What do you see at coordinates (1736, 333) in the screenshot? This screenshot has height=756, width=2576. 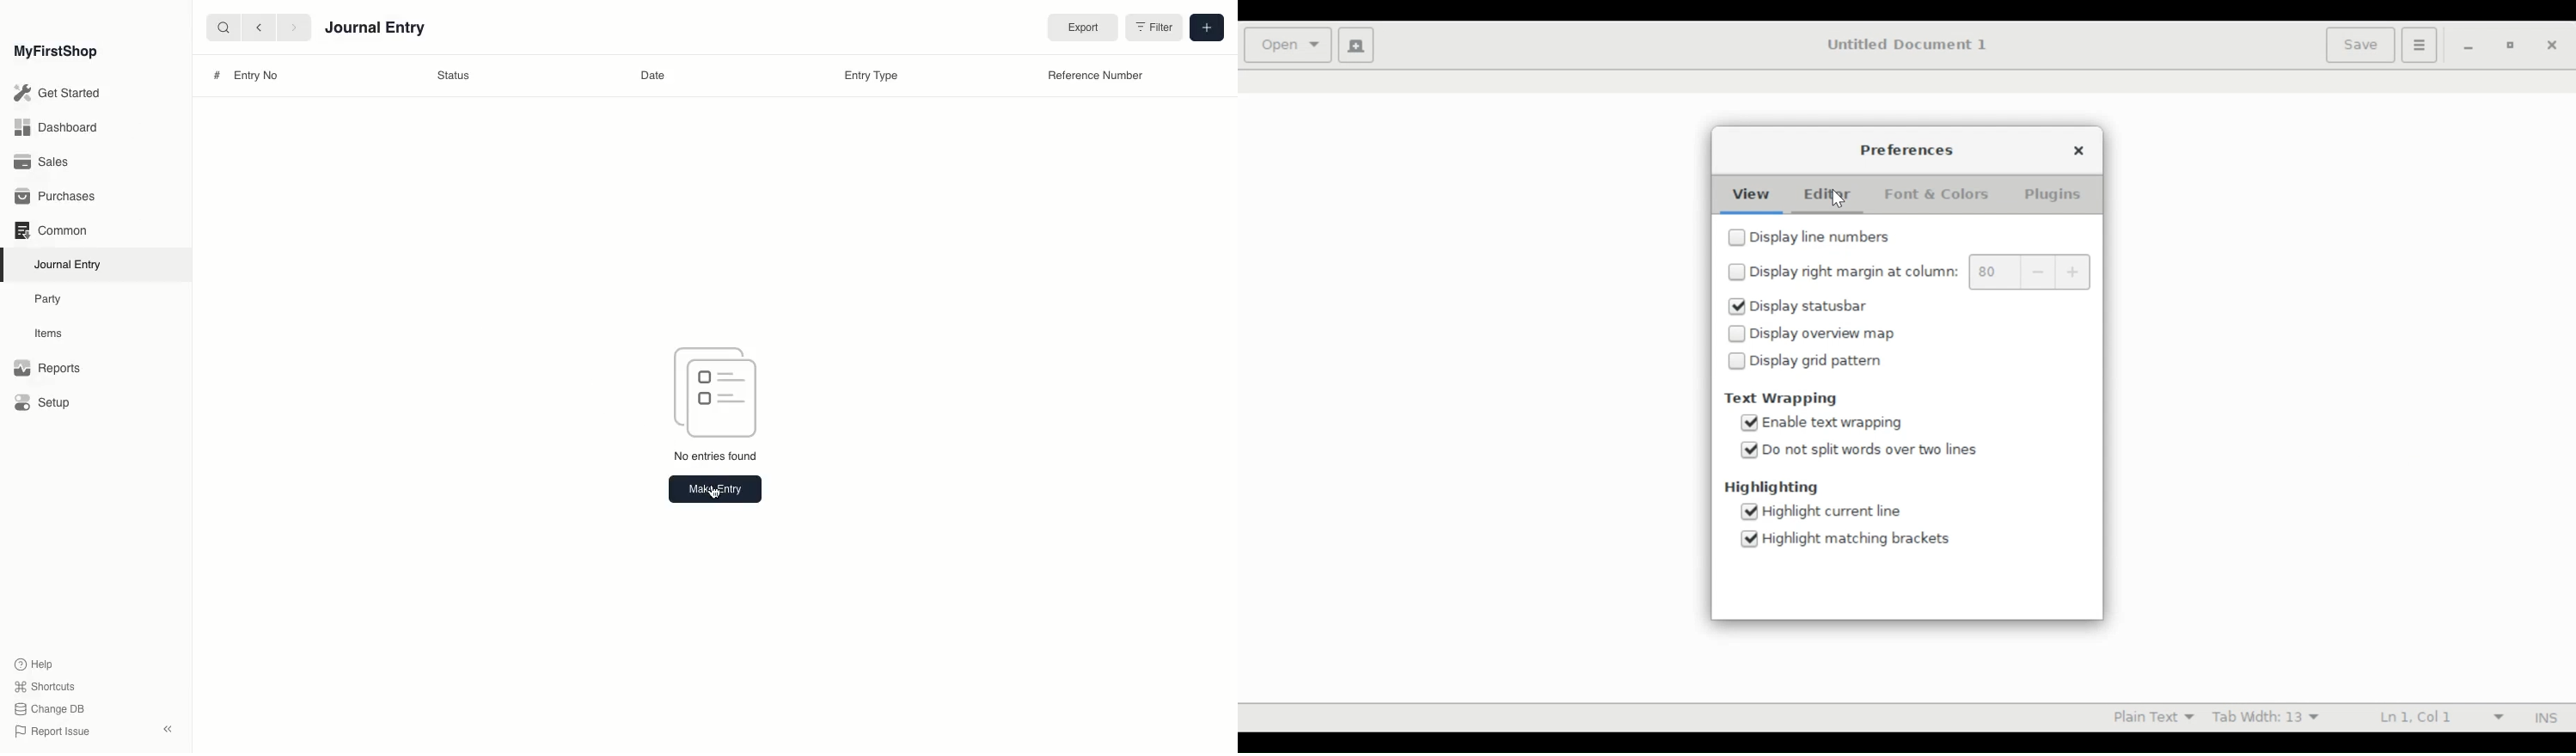 I see `Unselected` at bounding box center [1736, 333].